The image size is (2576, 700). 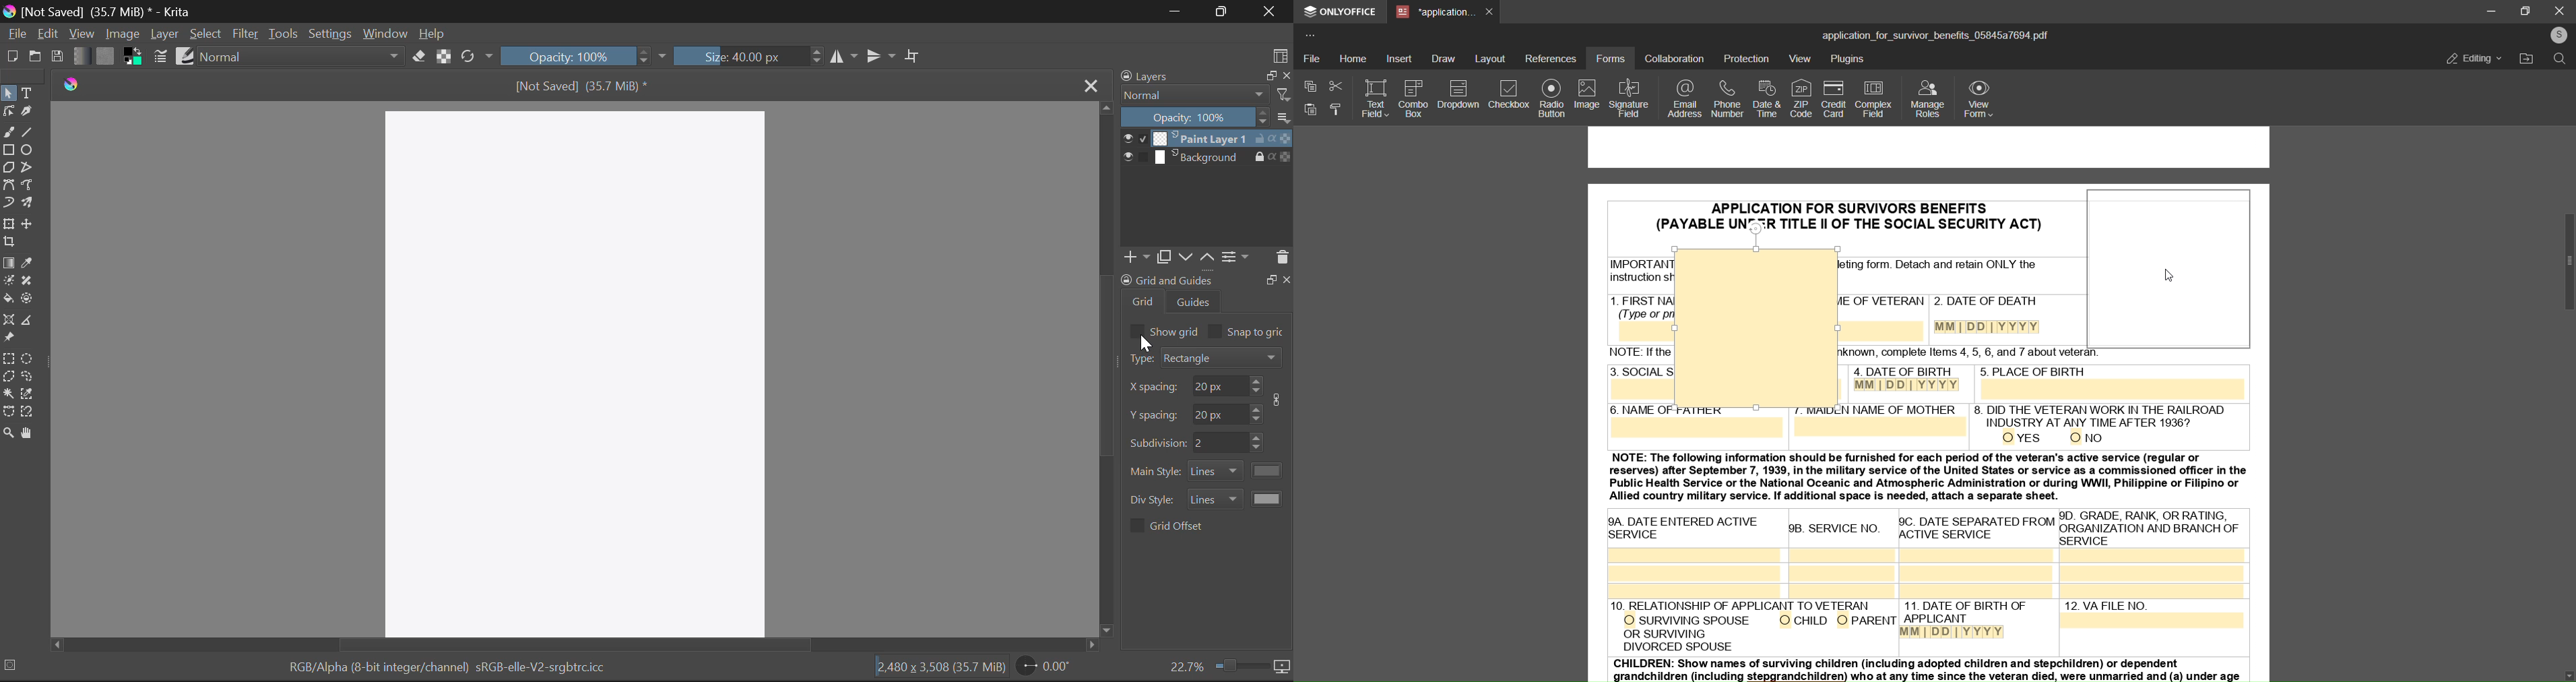 I want to click on Smart Patch Tool, so click(x=27, y=282).